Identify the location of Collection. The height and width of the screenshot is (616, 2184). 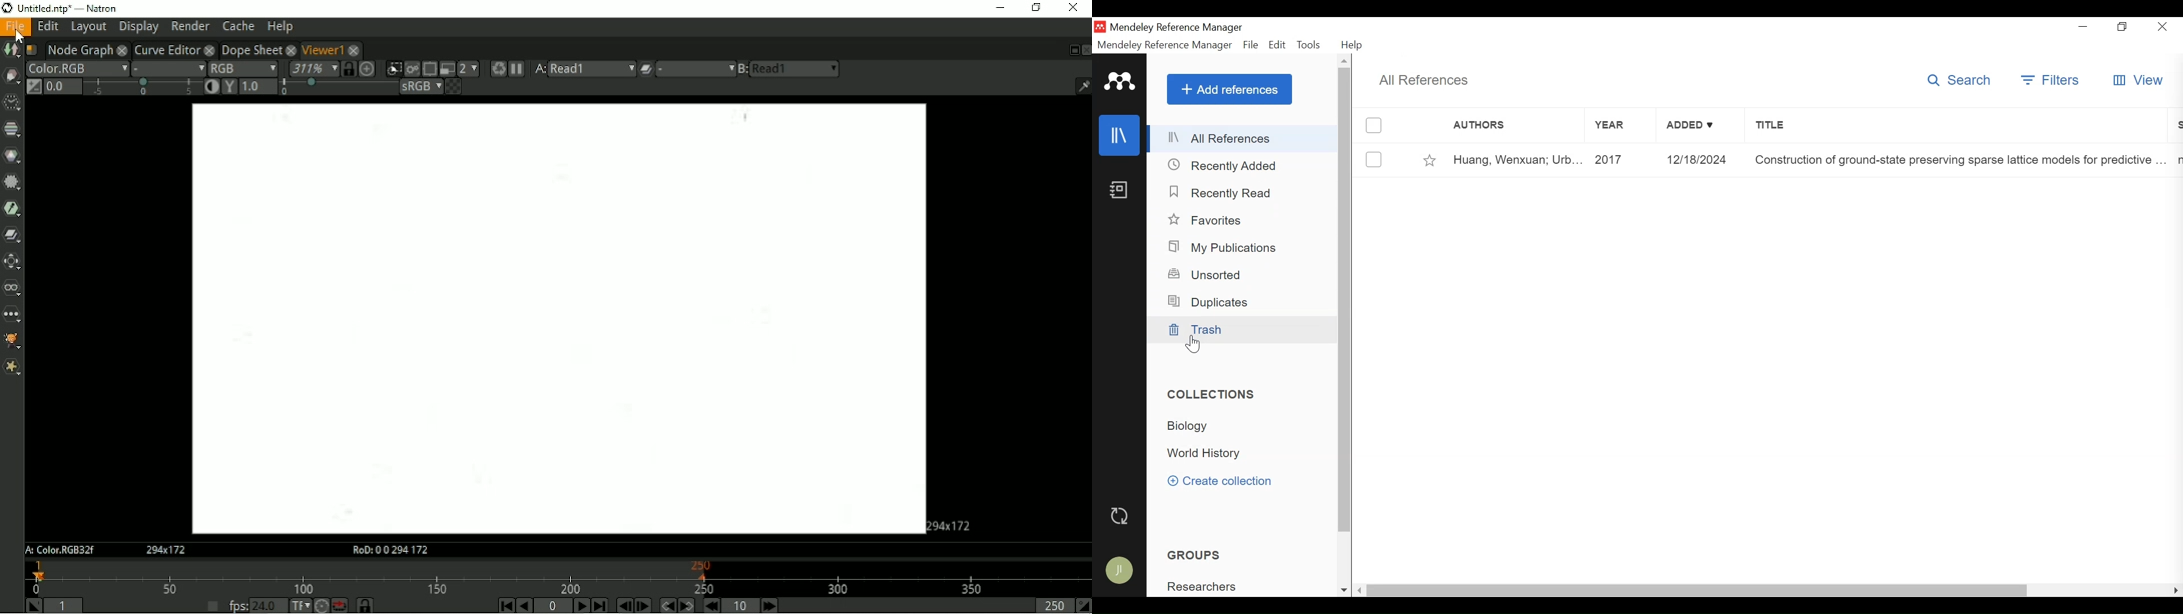
(1195, 426).